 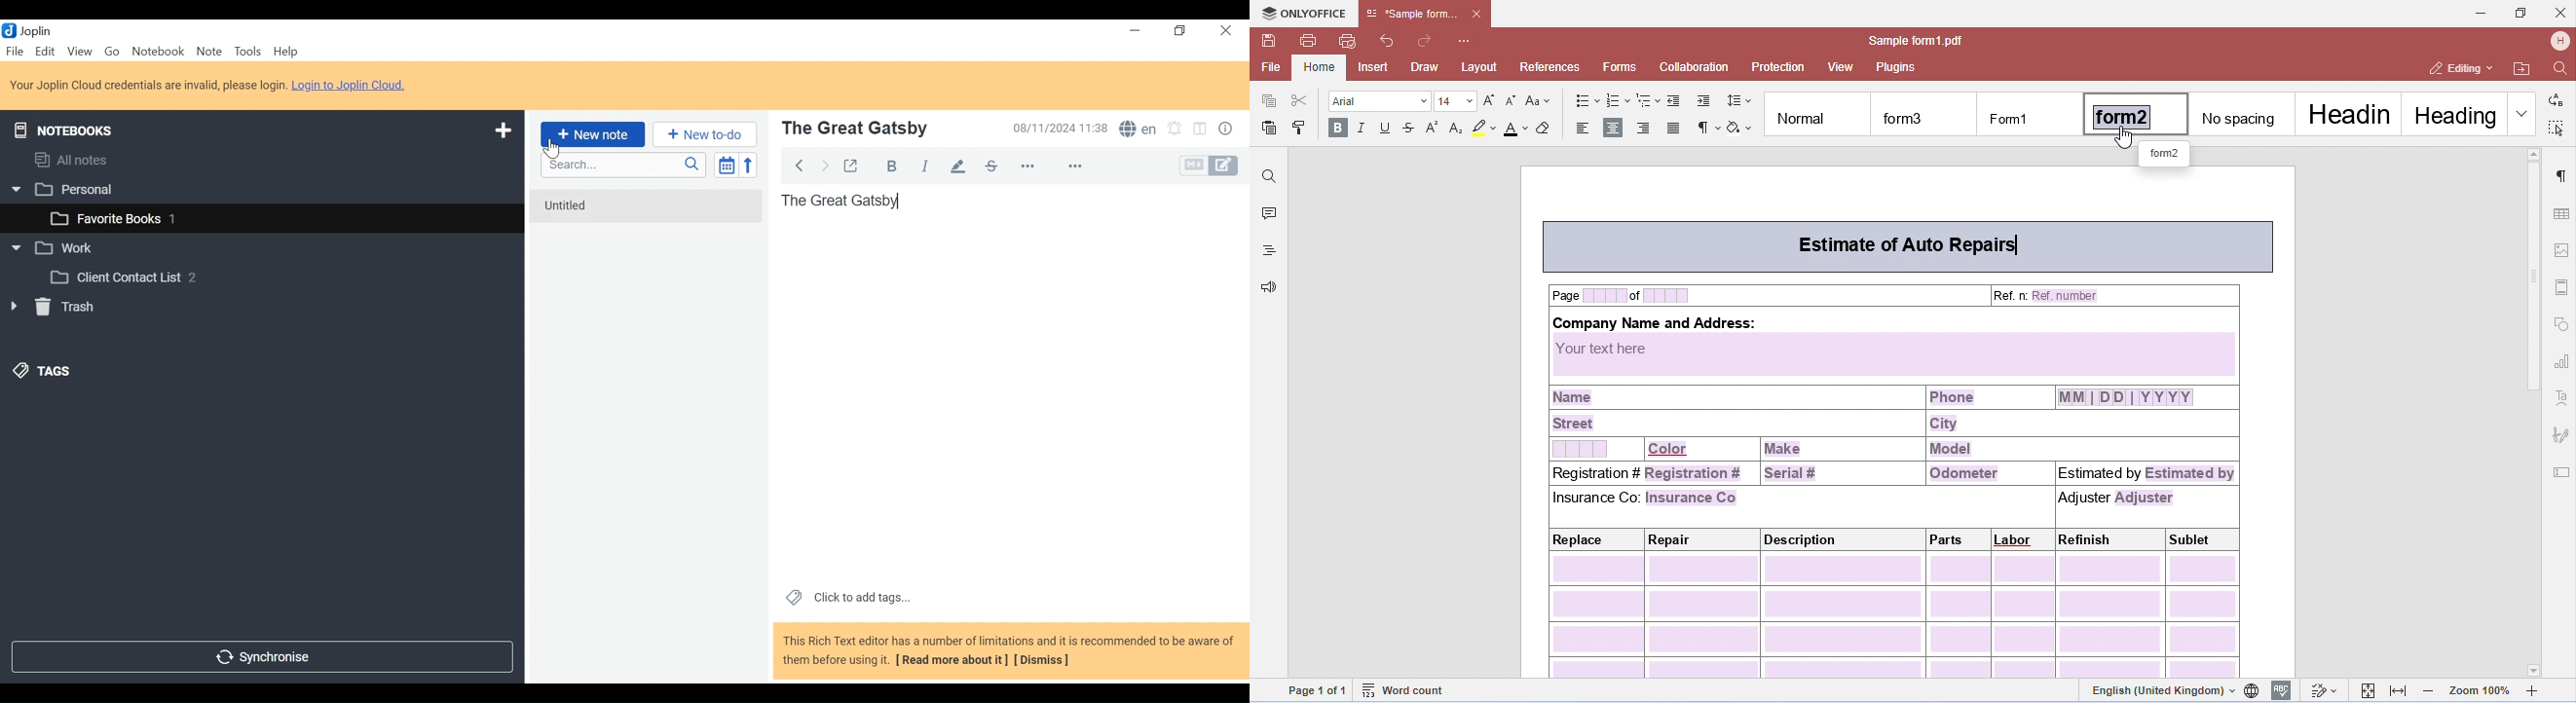 I want to click on Spell Checker, so click(x=1138, y=131).